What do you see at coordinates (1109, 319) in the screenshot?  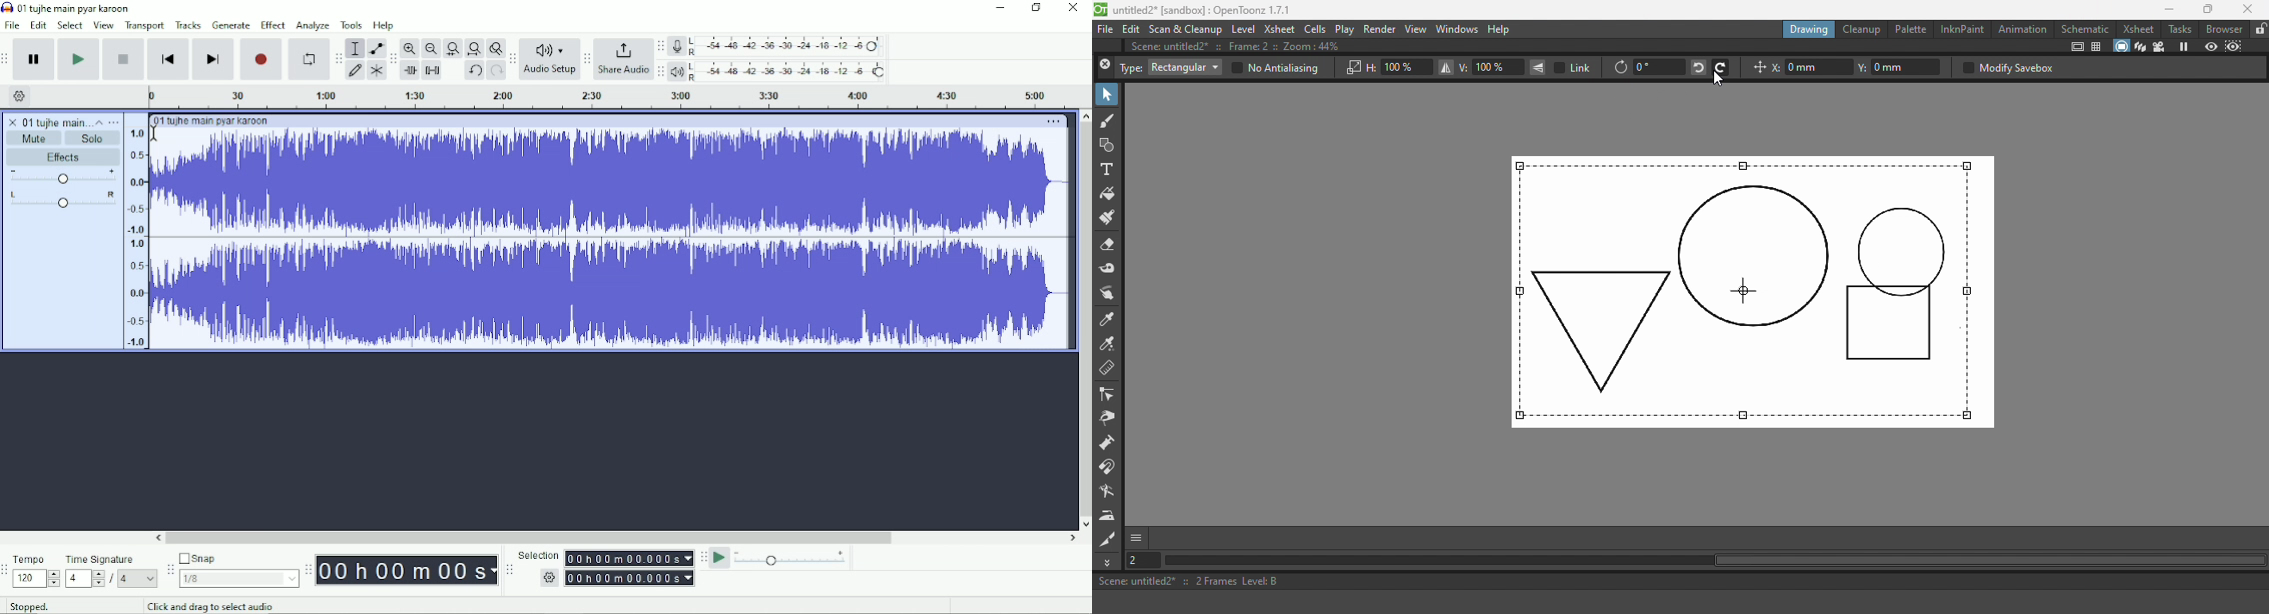 I see `Style picker tool` at bounding box center [1109, 319].